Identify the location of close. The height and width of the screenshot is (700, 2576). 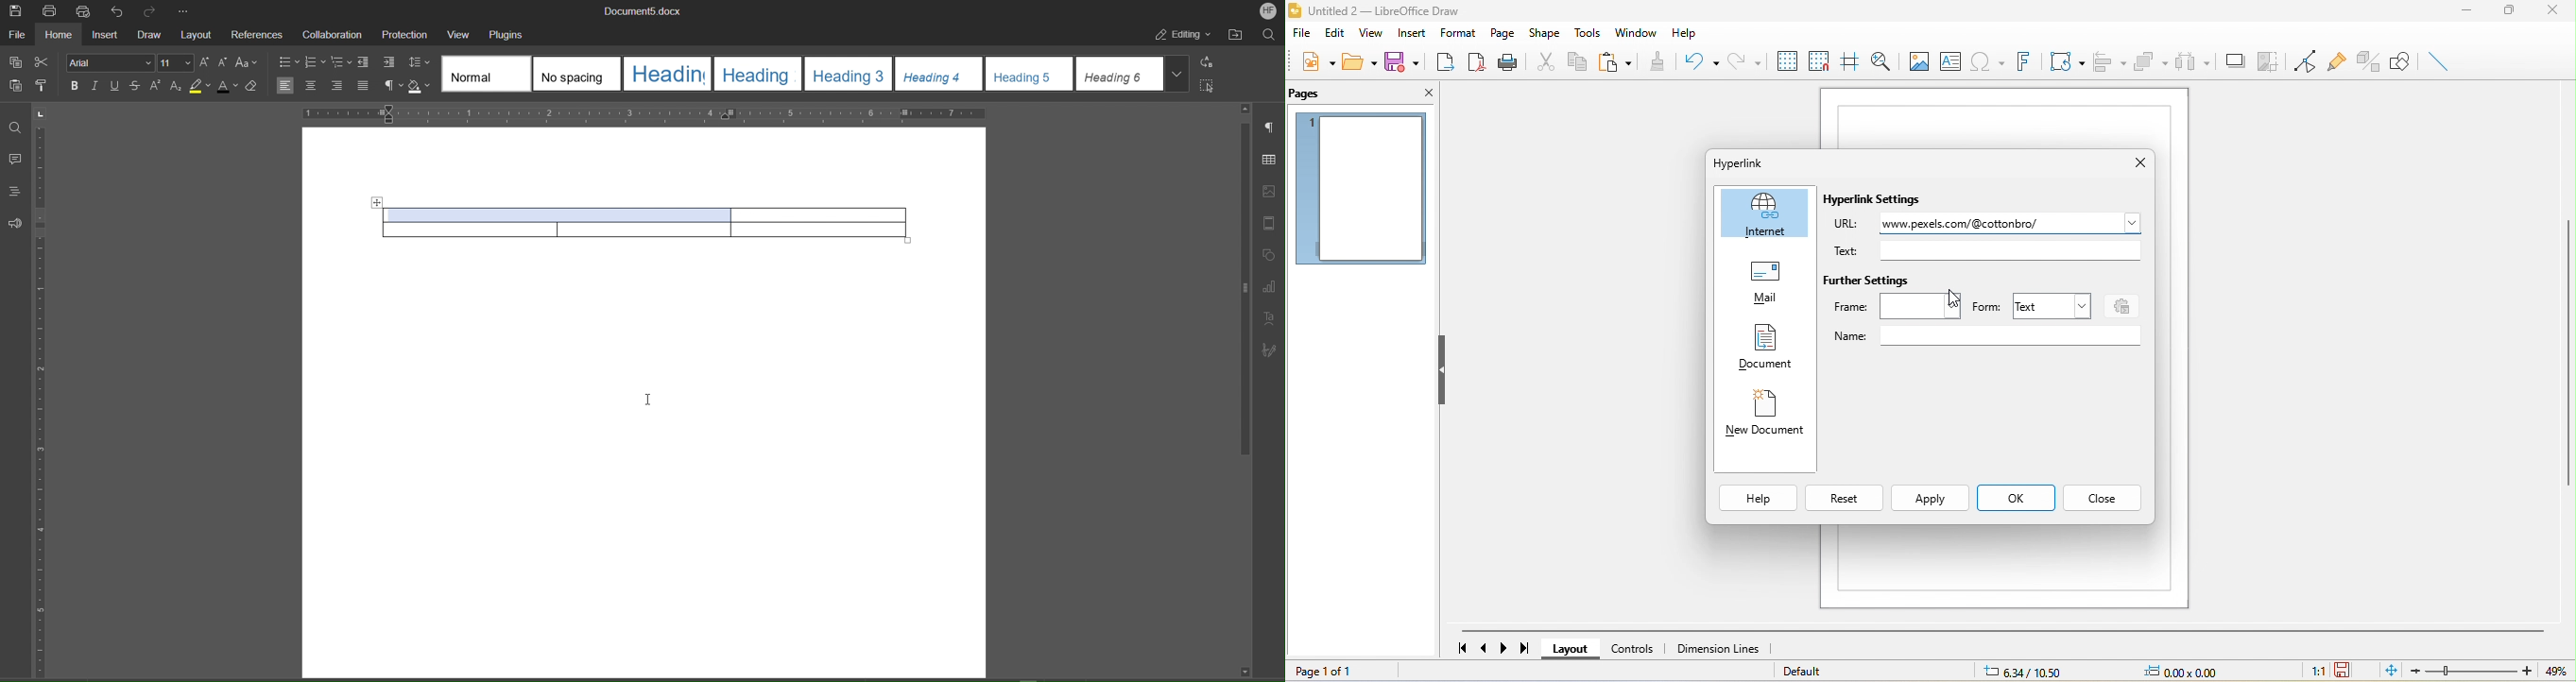
(2104, 497).